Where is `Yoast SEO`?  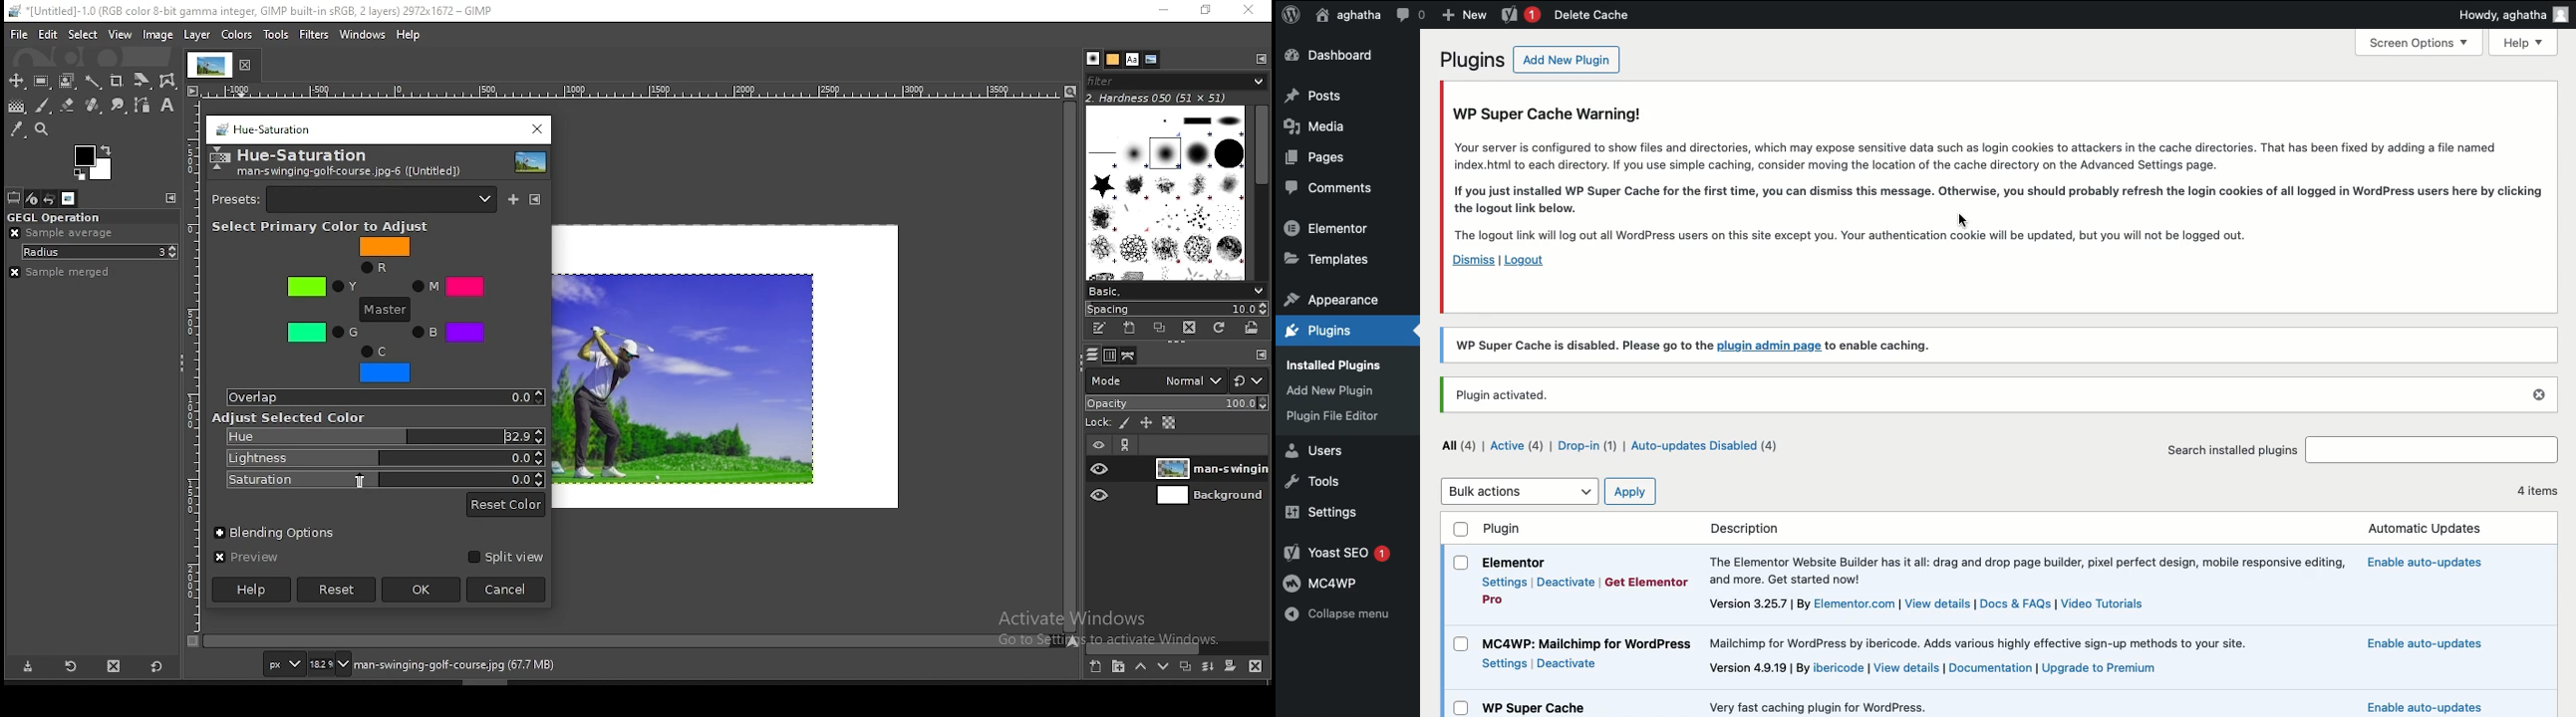 Yoast SEO is located at coordinates (1340, 551).